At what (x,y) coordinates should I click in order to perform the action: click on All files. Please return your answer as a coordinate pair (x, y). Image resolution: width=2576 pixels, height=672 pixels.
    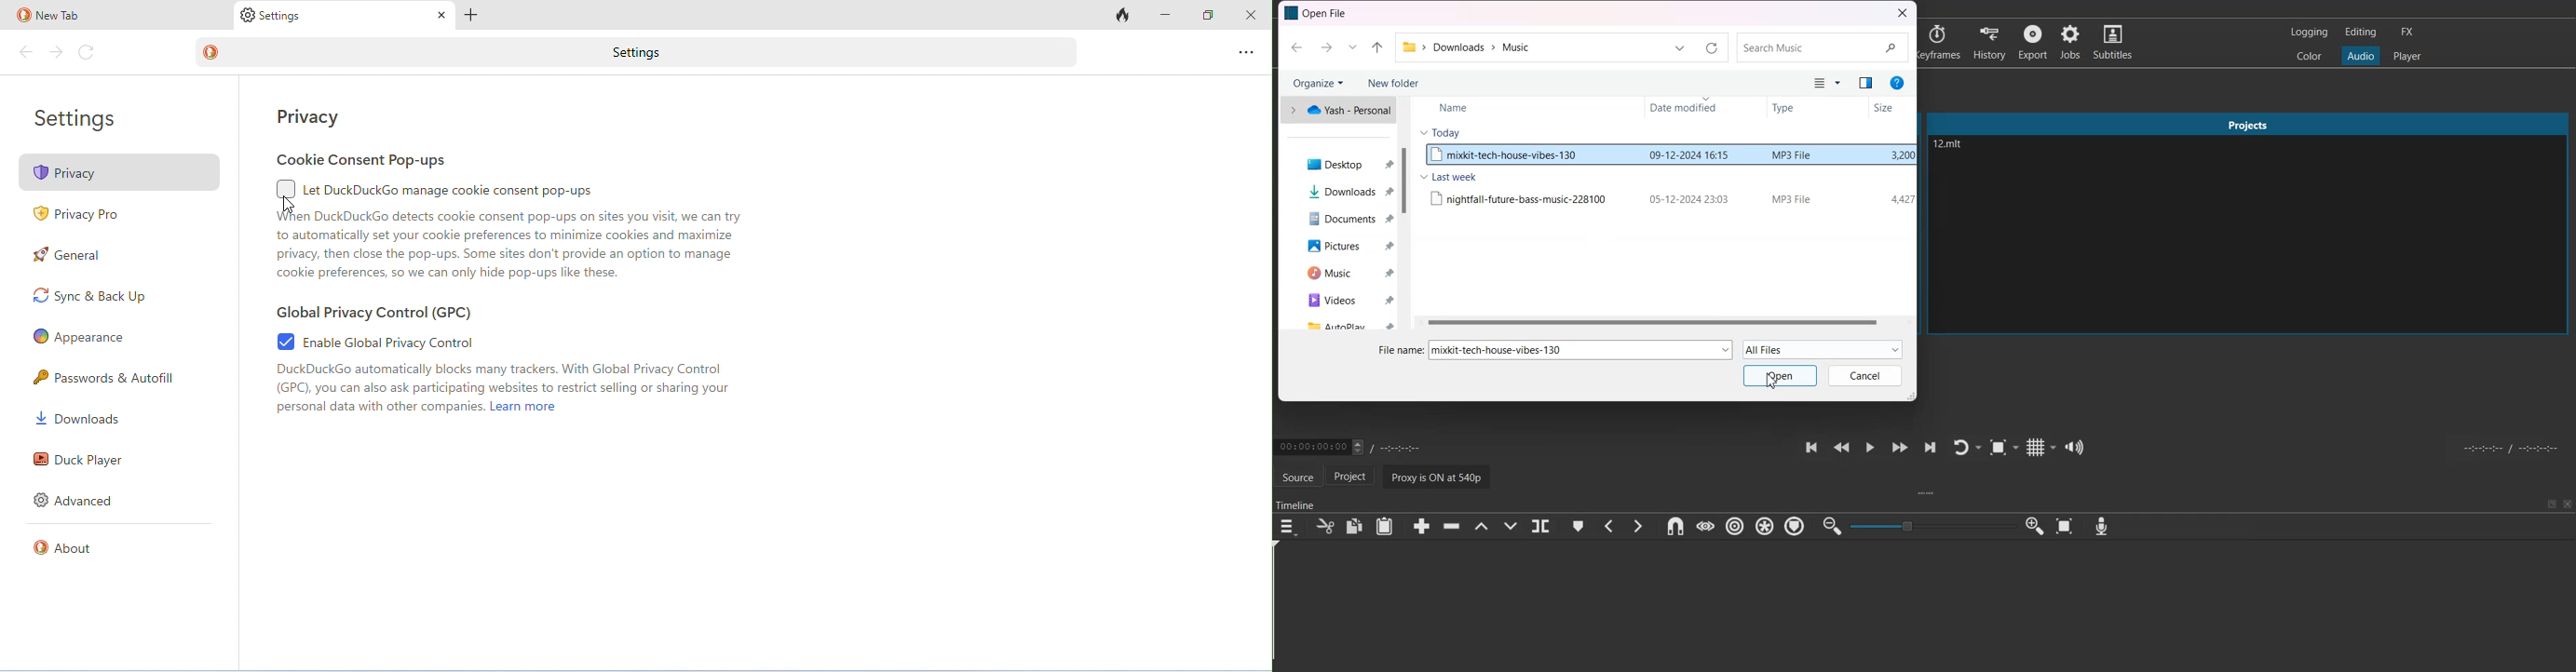
    Looking at the image, I should click on (1812, 83).